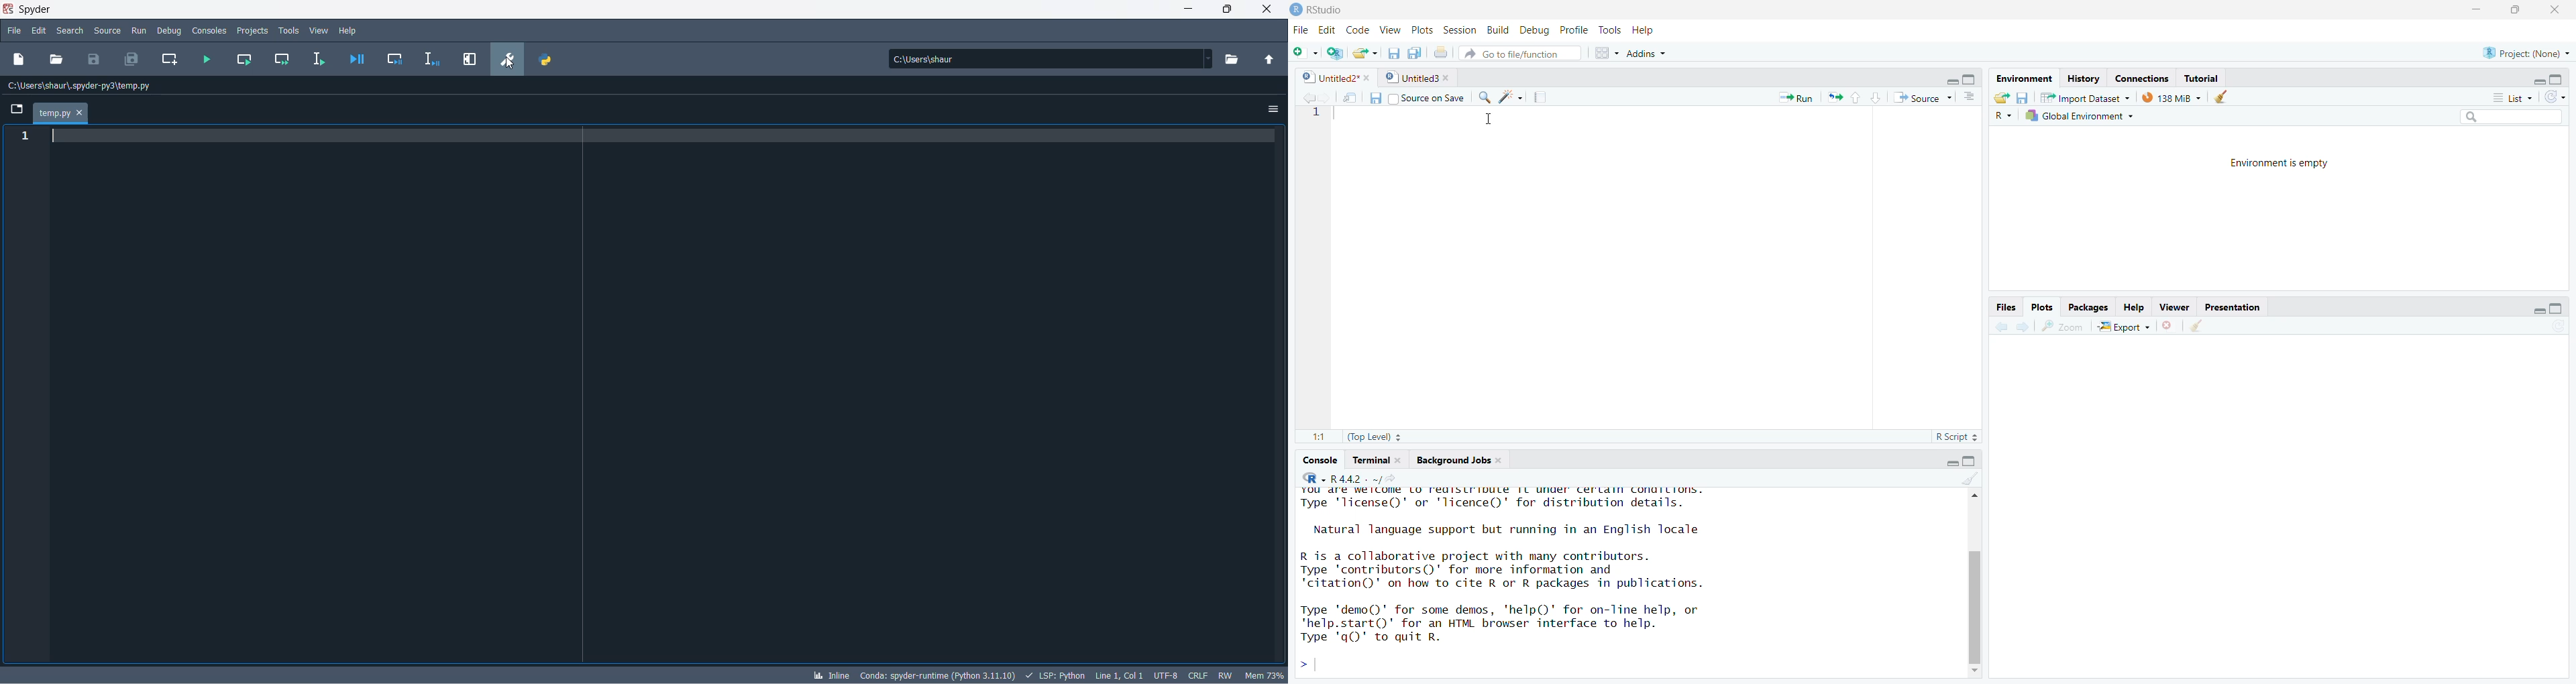 The width and height of the screenshot is (2576, 700). I want to click on text cursor, so click(1486, 119).